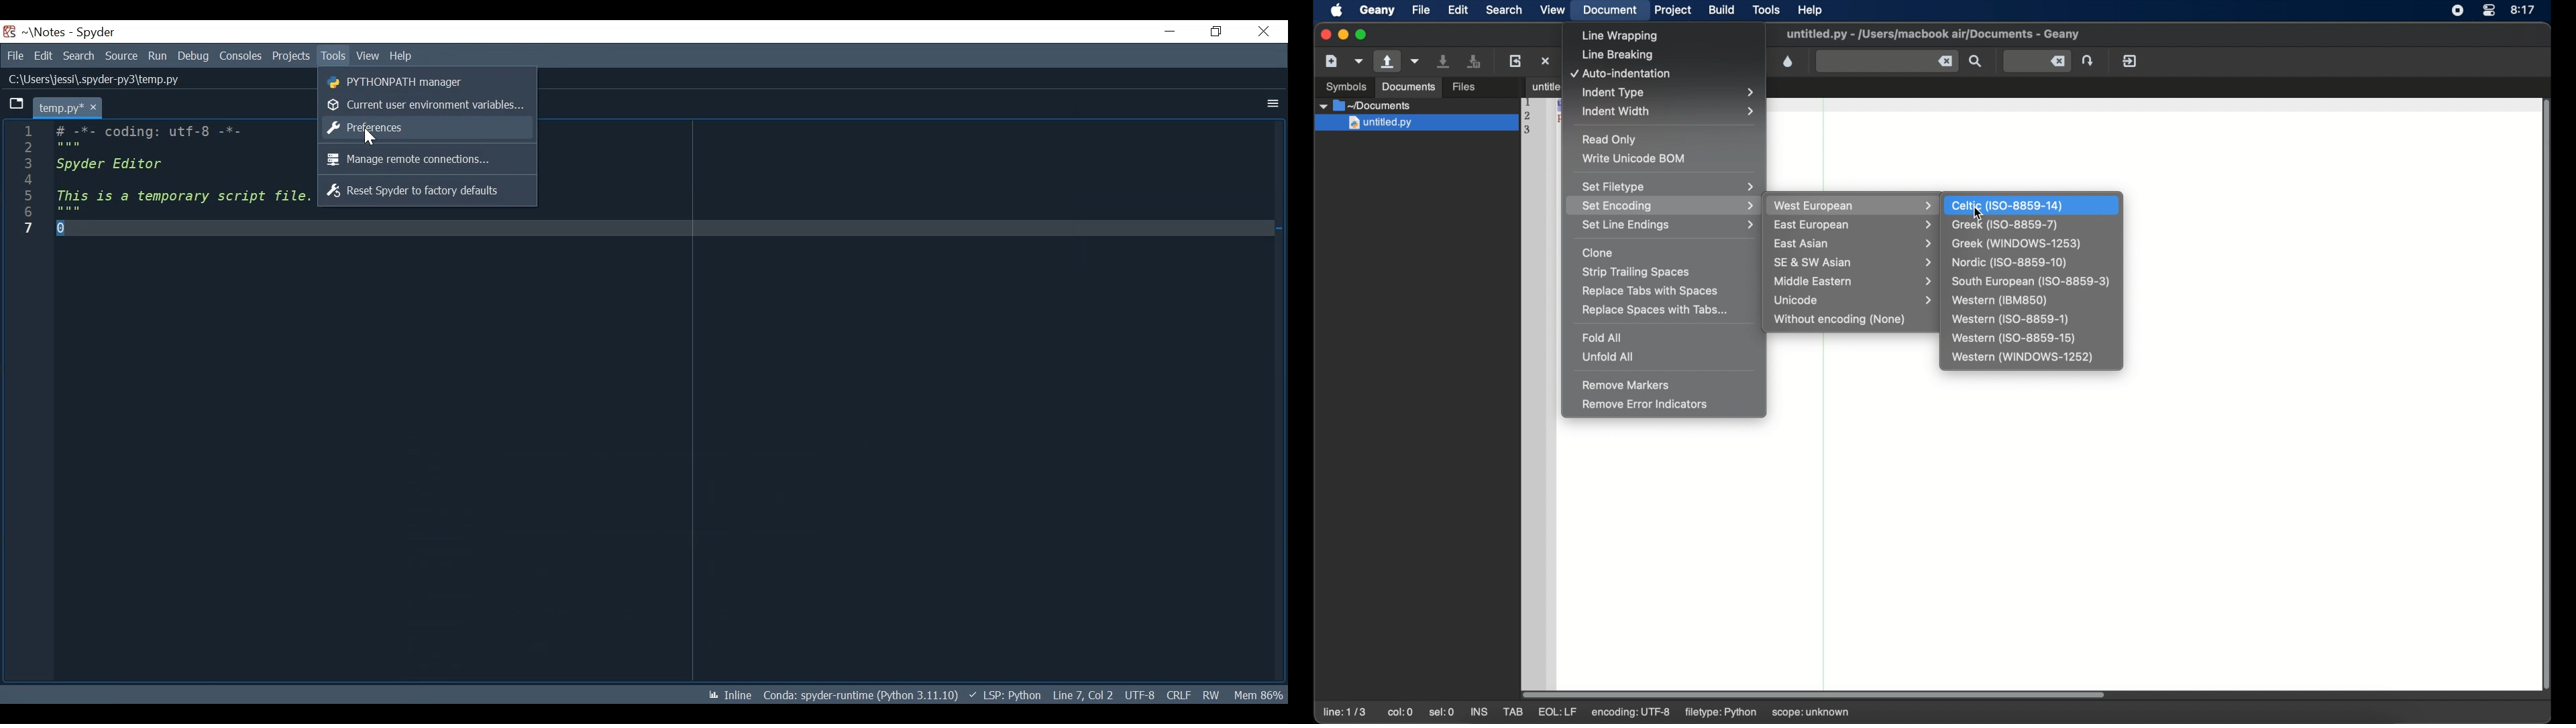 The height and width of the screenshot is (728, 2576). I want to click on remove markers, so click(1626, 385).